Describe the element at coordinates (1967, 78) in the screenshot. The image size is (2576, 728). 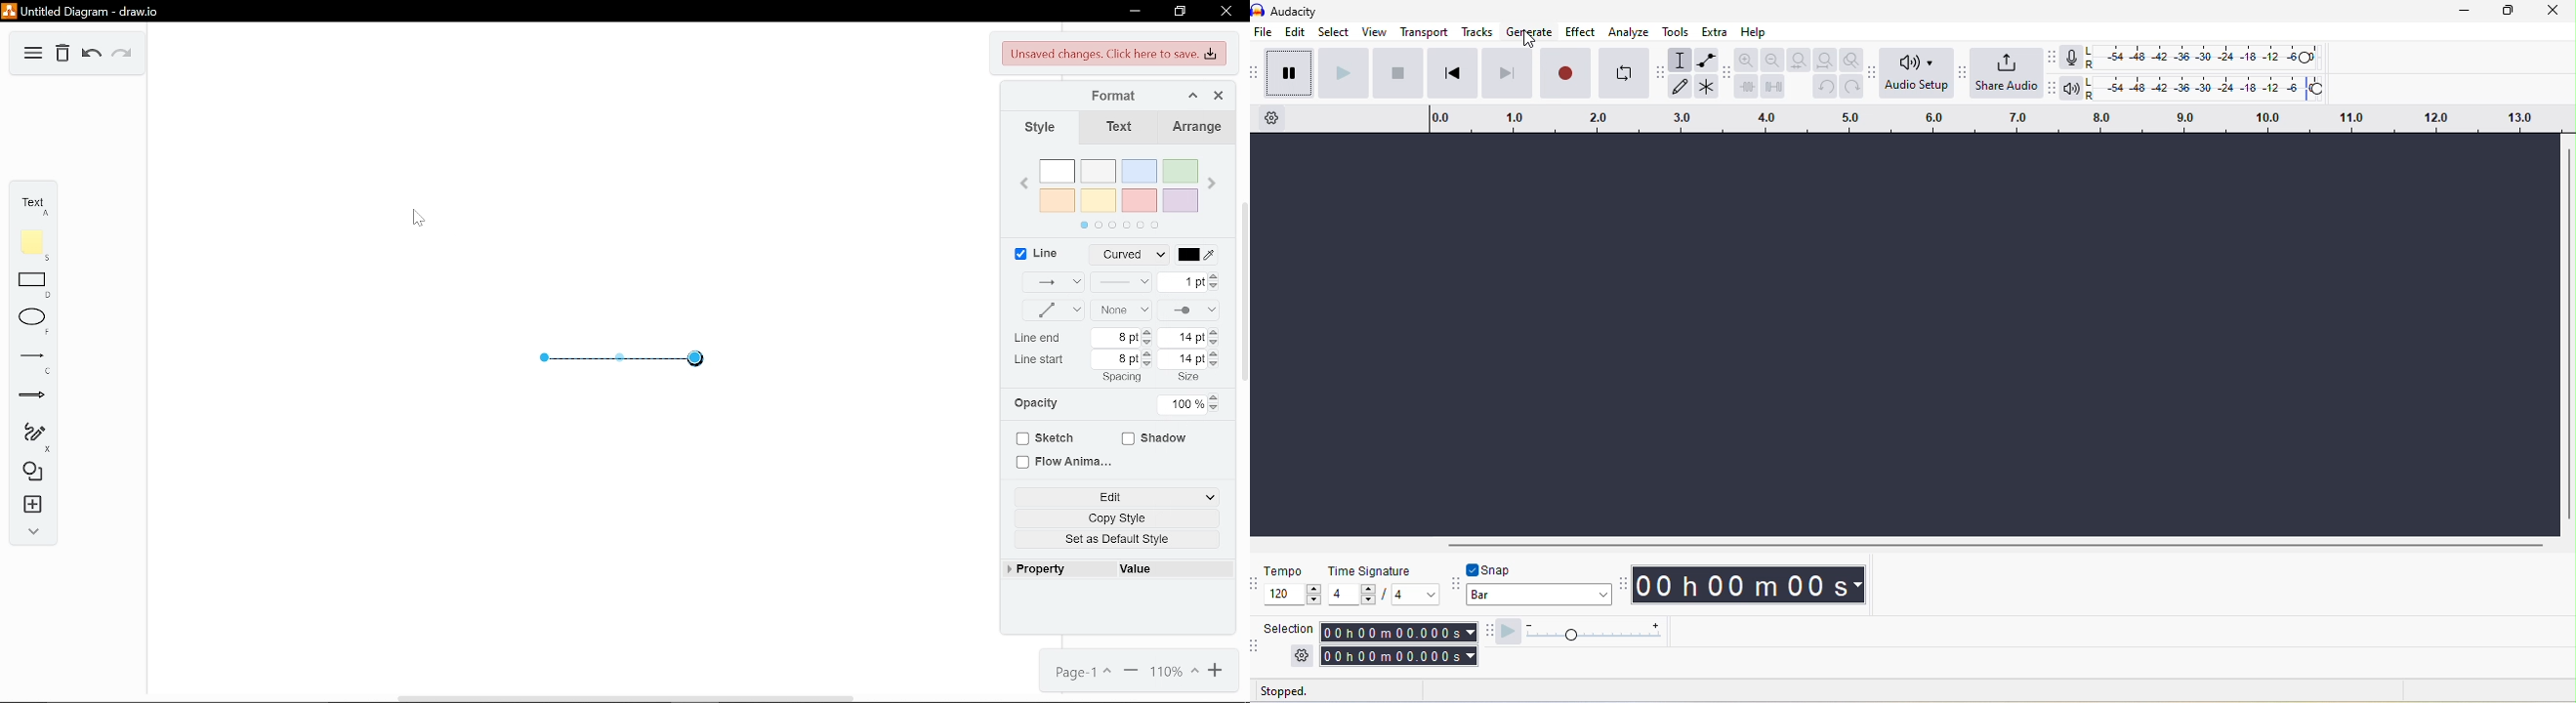
I see `audacity share audio toolbar` at that location.